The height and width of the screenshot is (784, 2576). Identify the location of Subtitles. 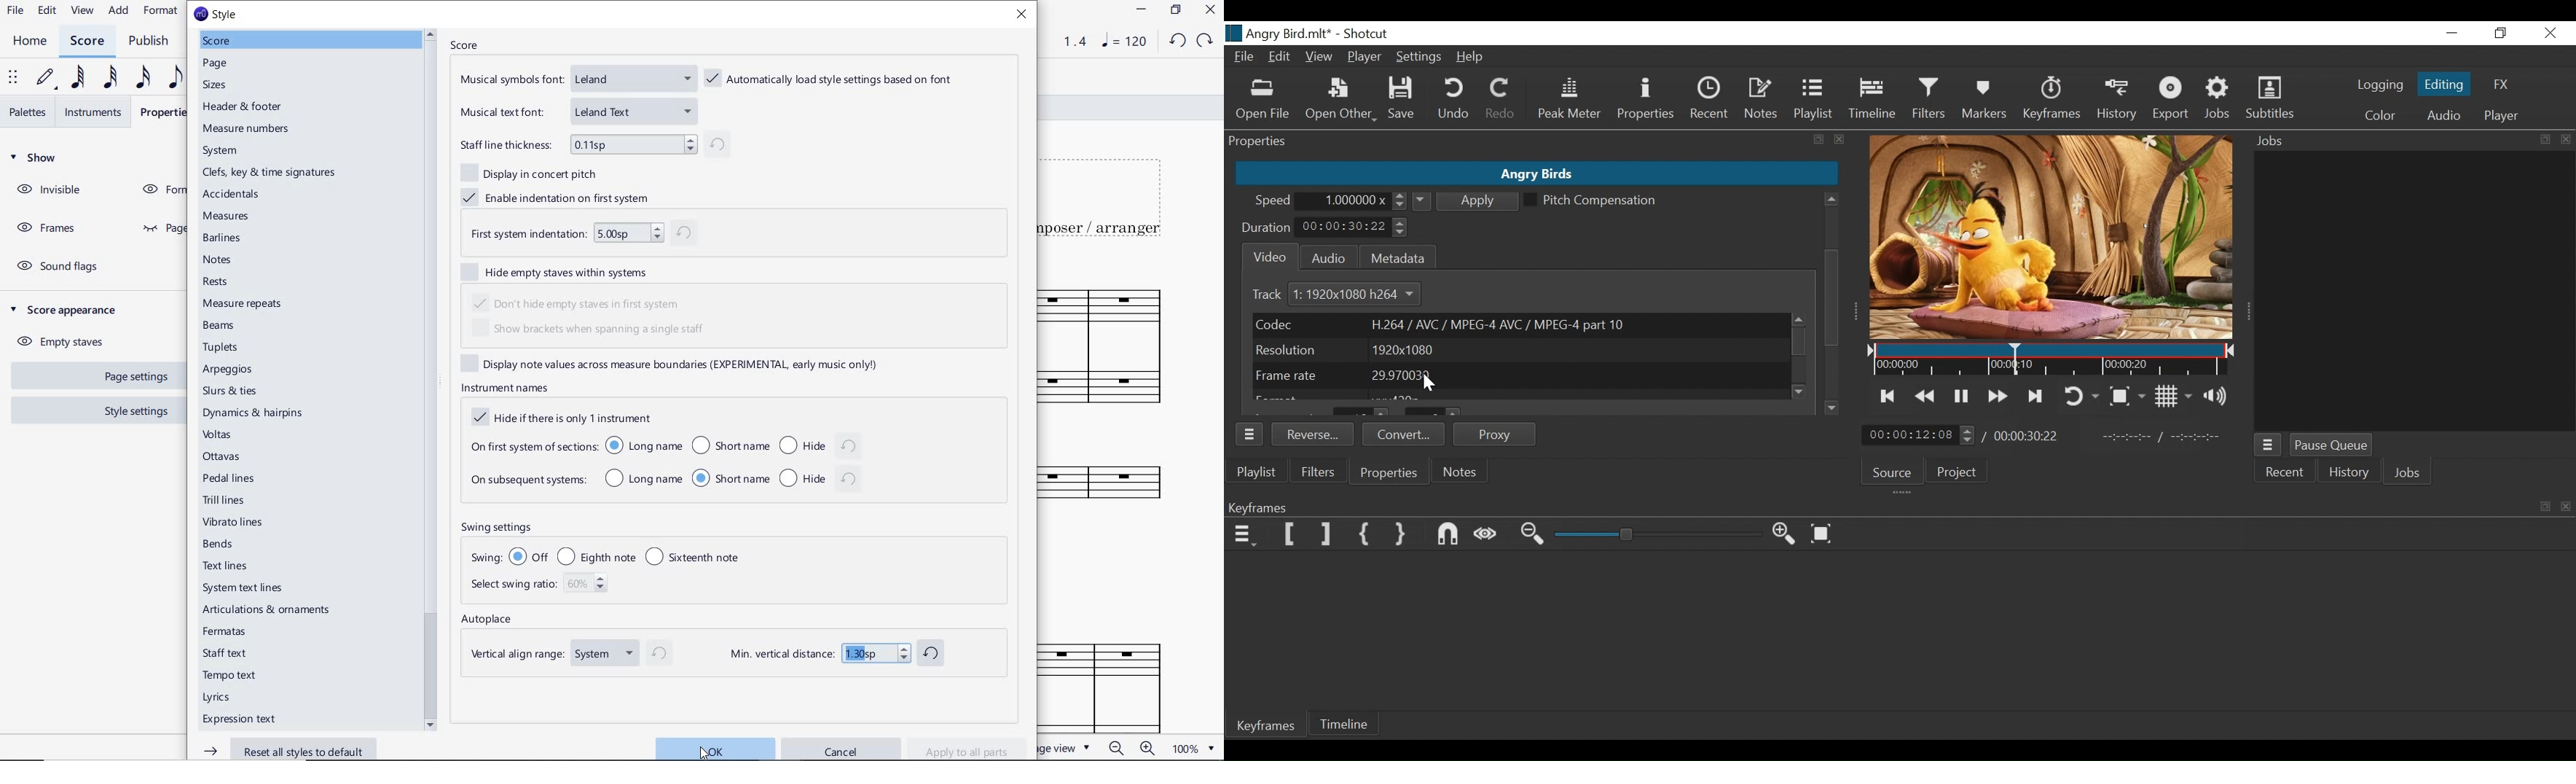
(2270, 100).